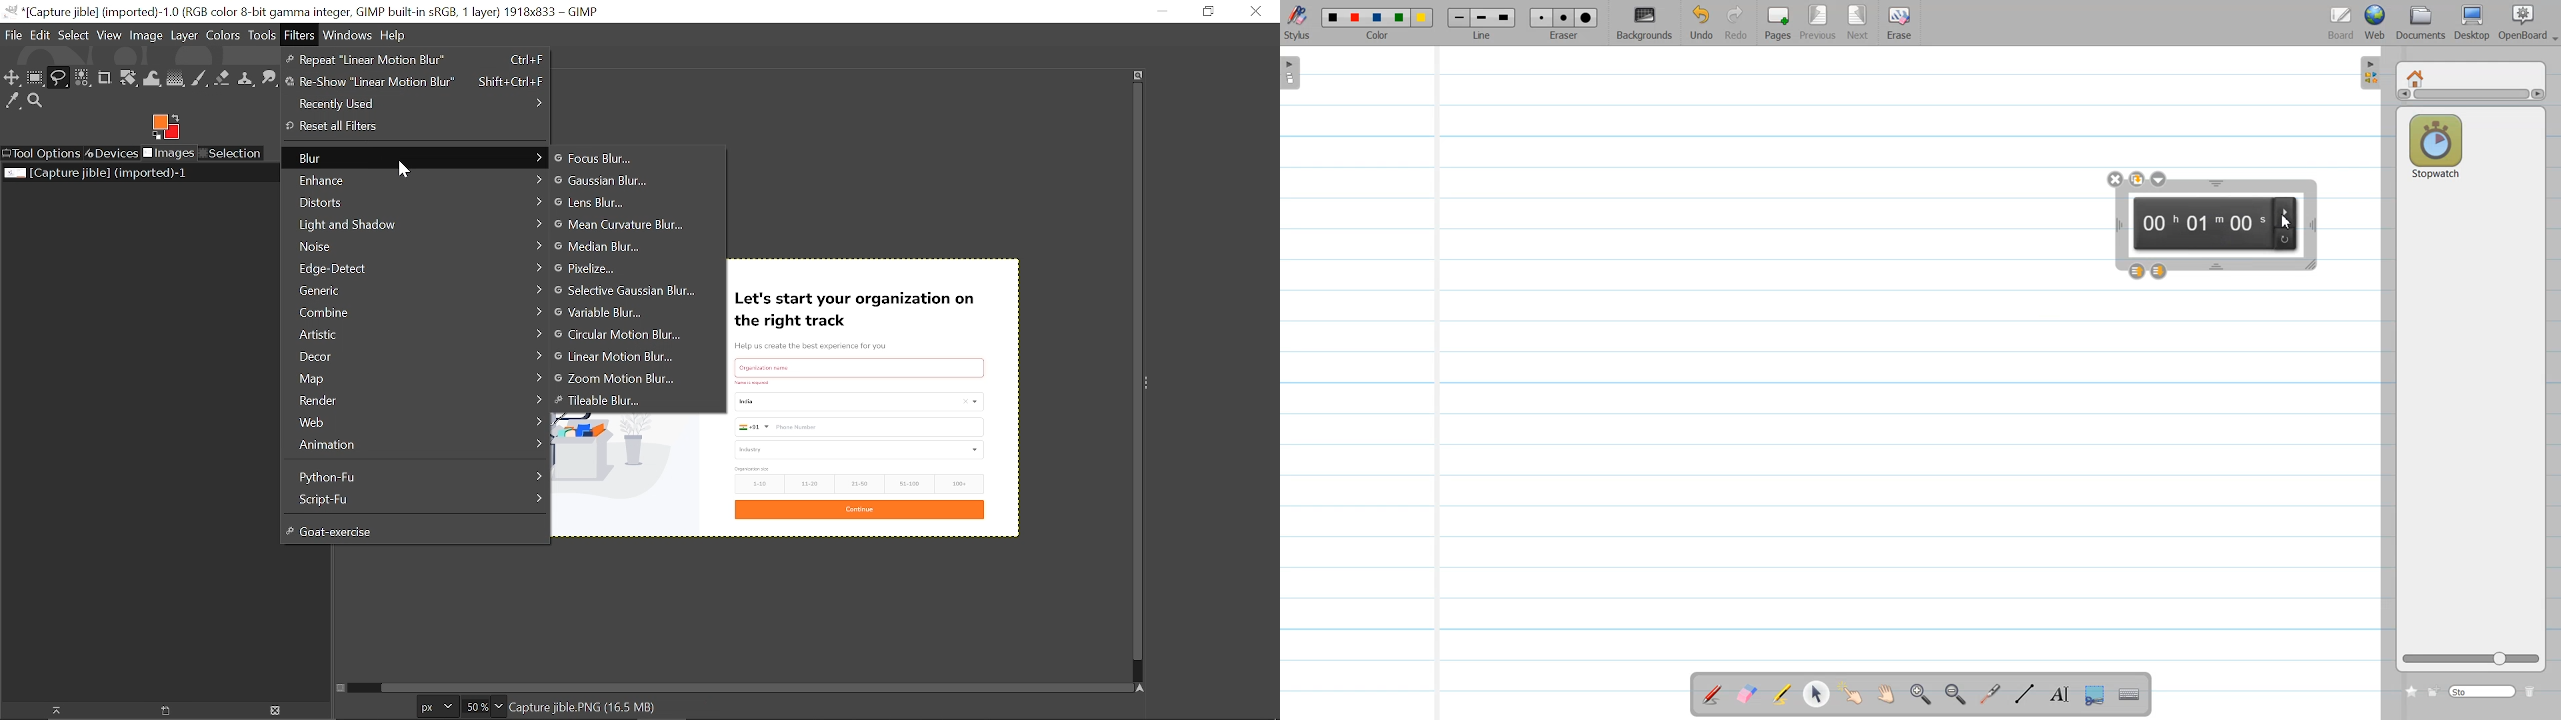  Describe the element at coordinates (274, 711) in the screenshot. I see `Delete` at that location.